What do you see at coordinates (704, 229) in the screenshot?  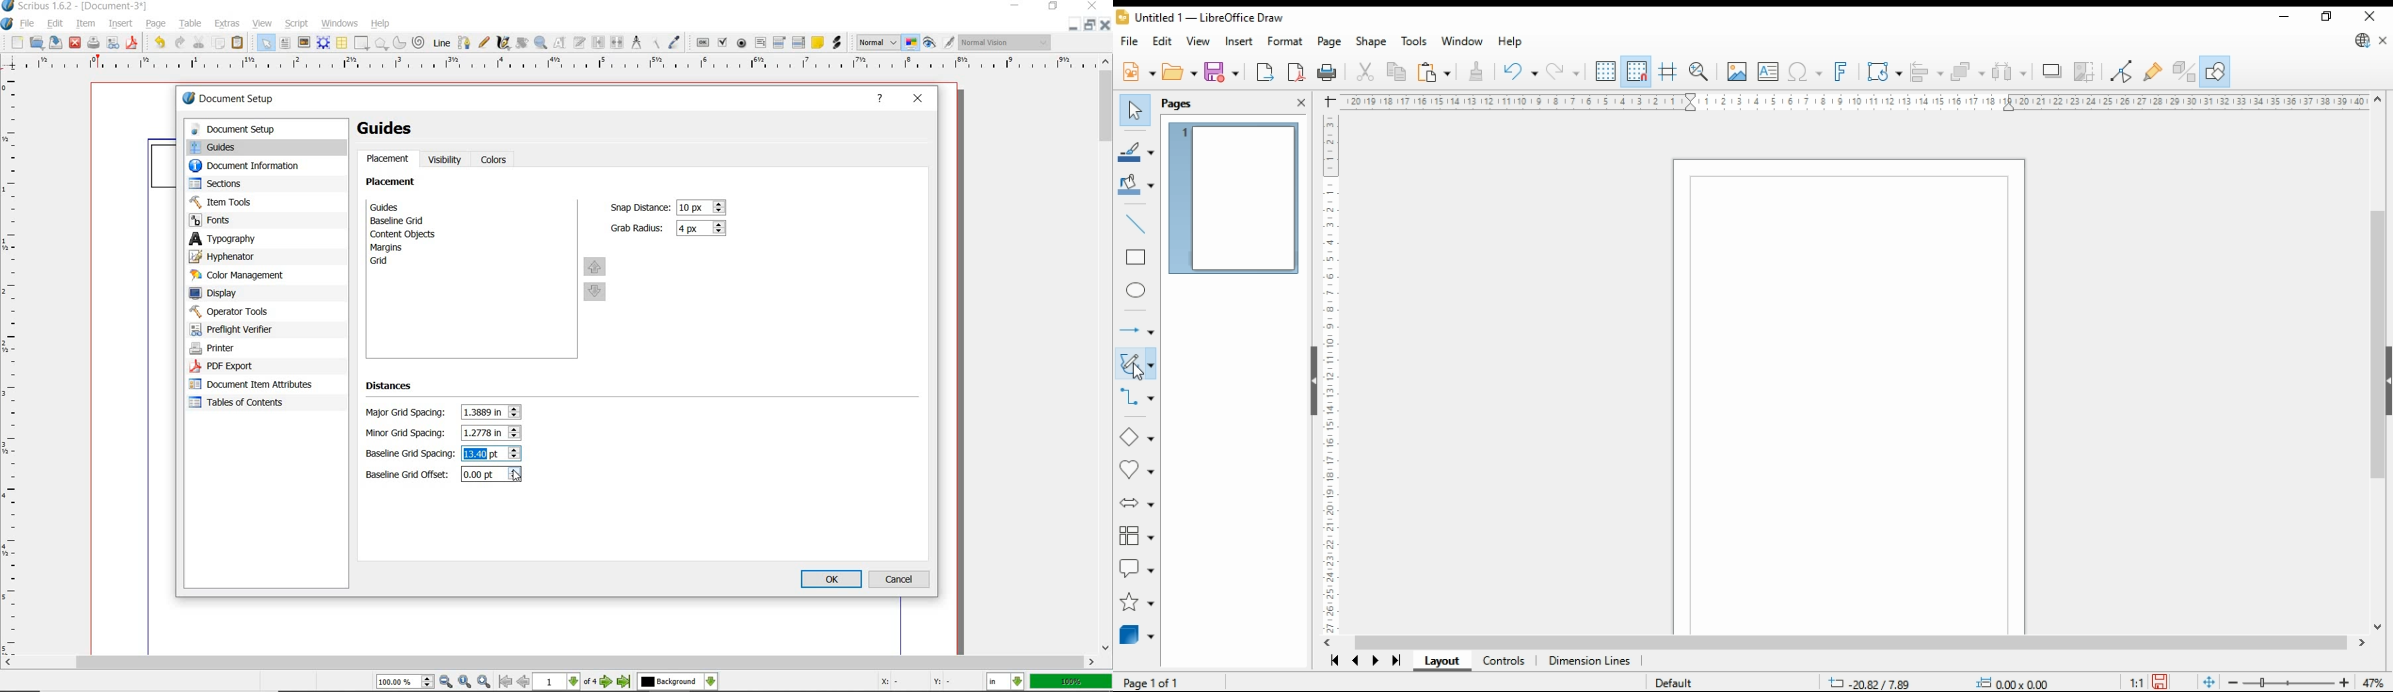 I see `grab radius` at bounding box center [704, 229].